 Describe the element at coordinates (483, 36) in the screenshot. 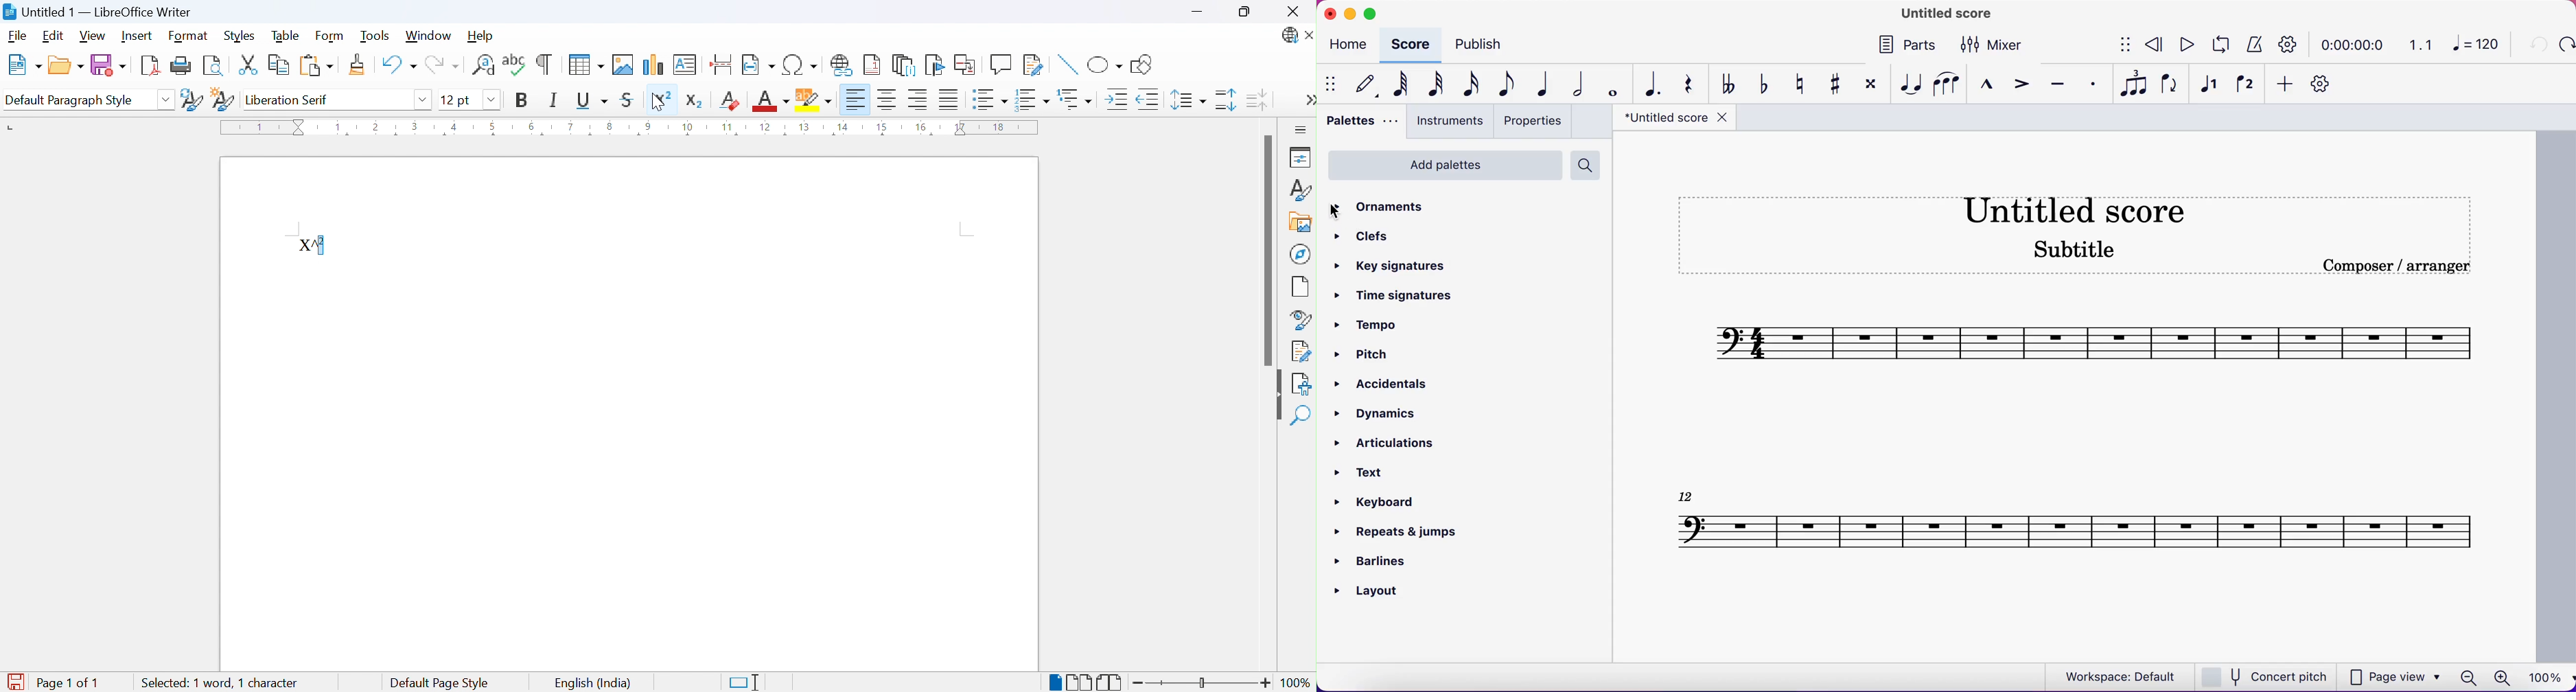

I see `Help` at that location.